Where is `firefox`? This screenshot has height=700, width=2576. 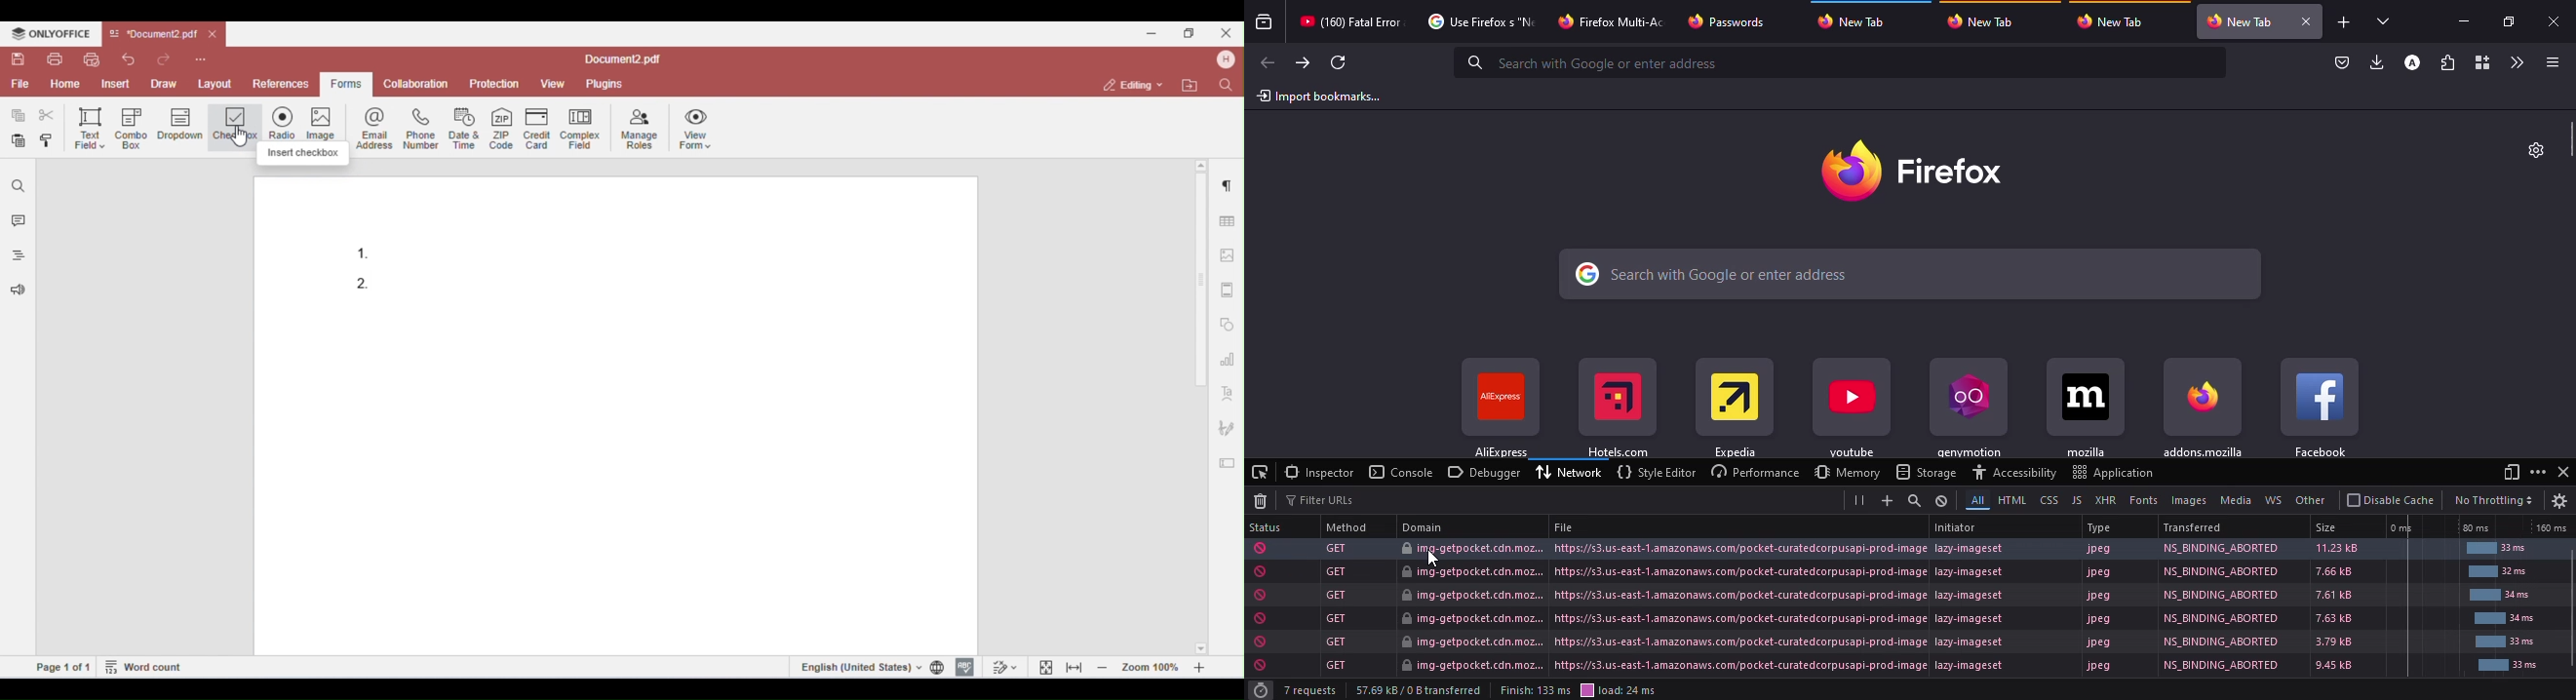
firefox is located at coordinates (1911, 168).